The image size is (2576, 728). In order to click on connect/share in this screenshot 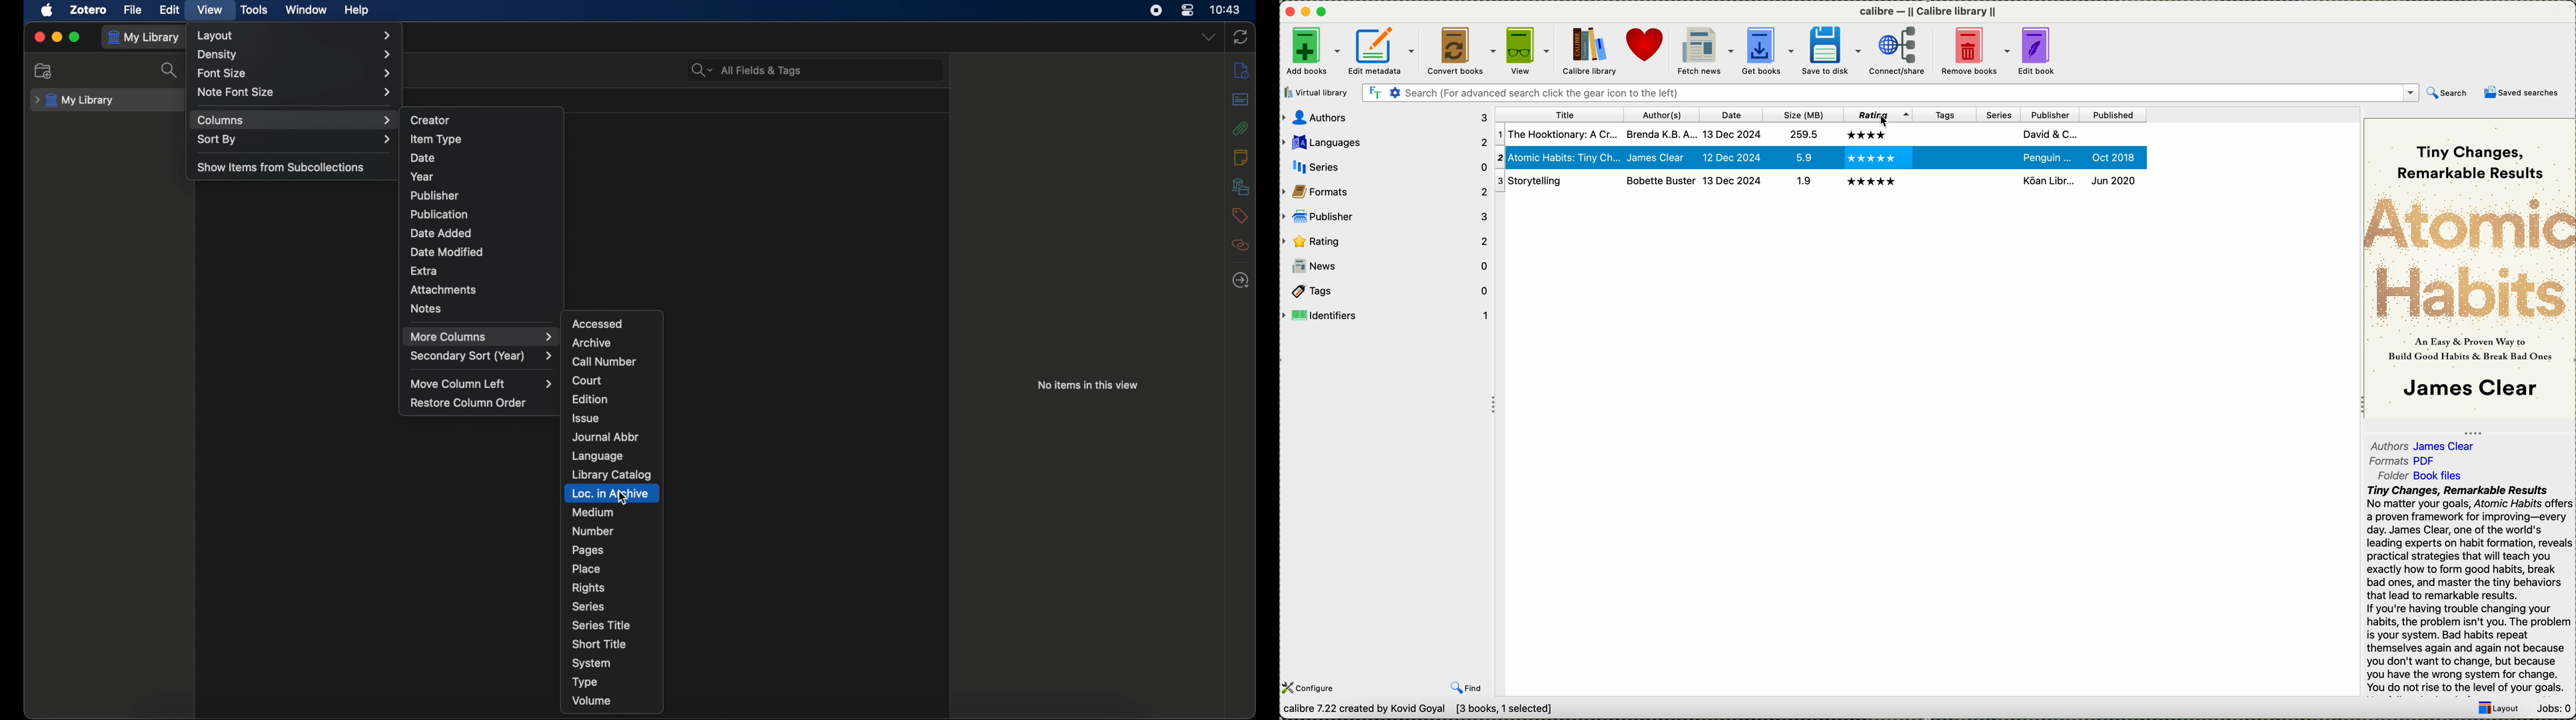, I will do `click(1899, 53)`.